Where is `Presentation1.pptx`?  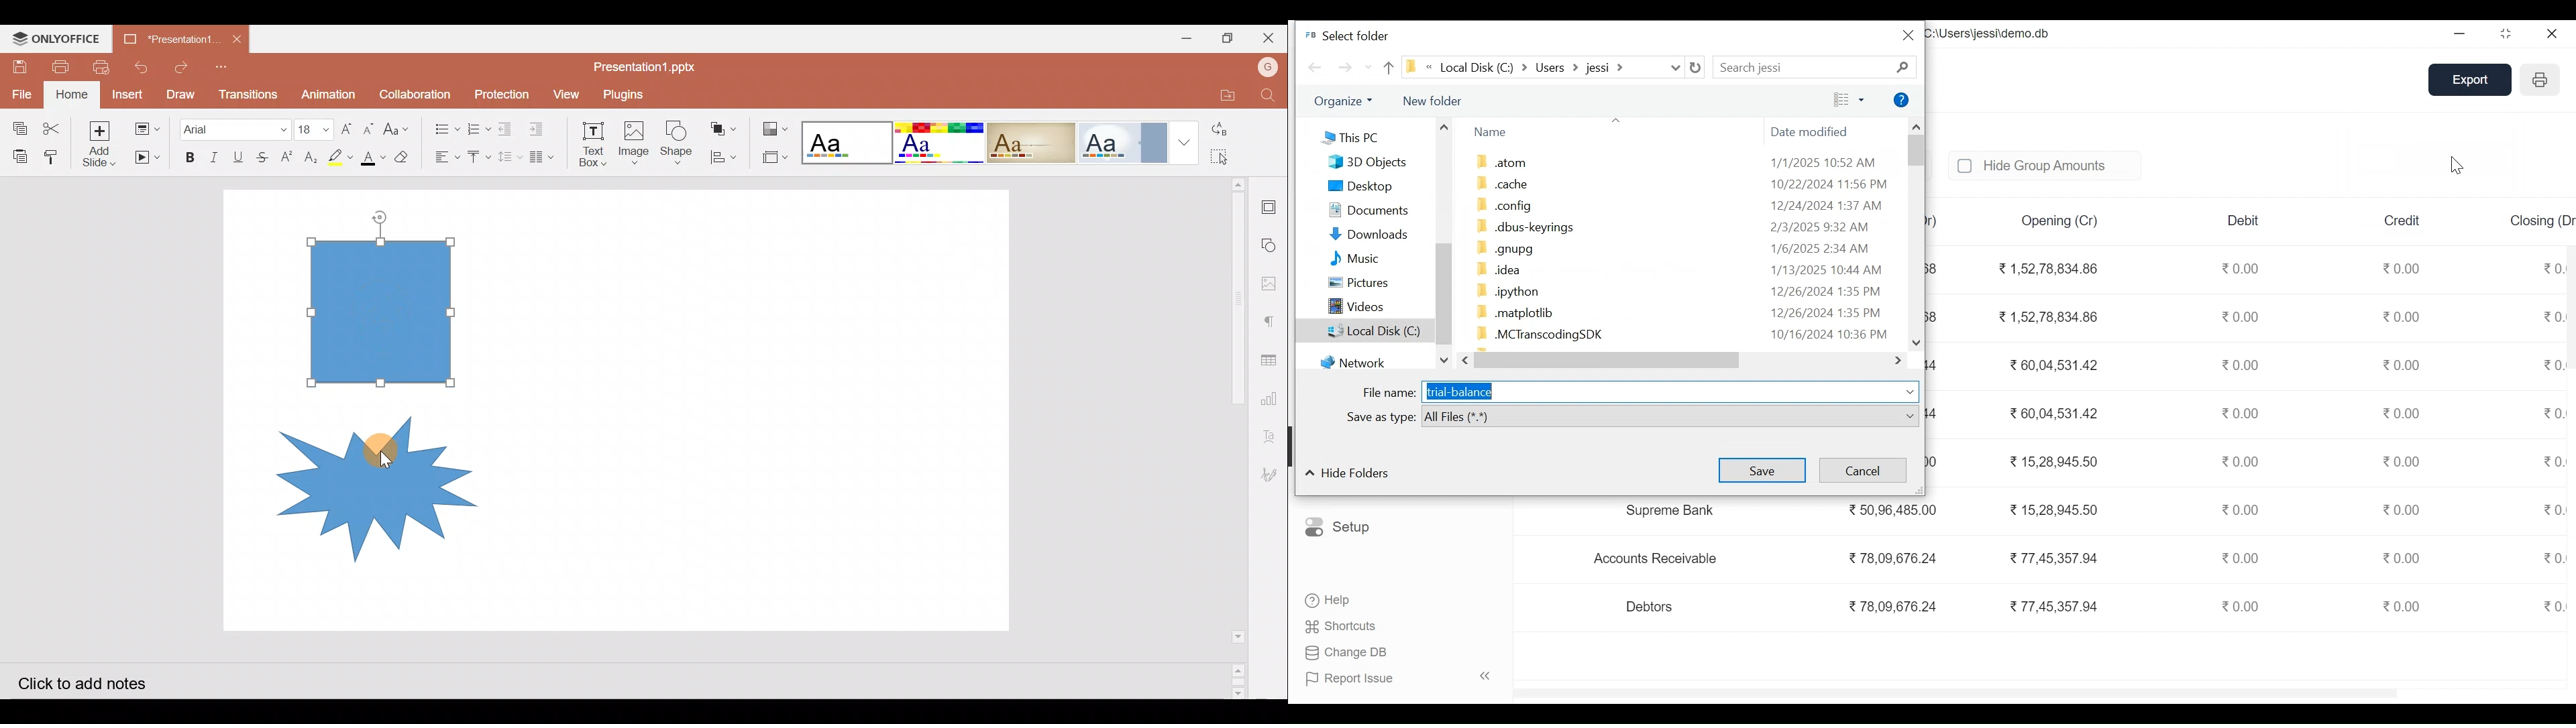 Presentation1.pptx is located at coordinates (653, 63).